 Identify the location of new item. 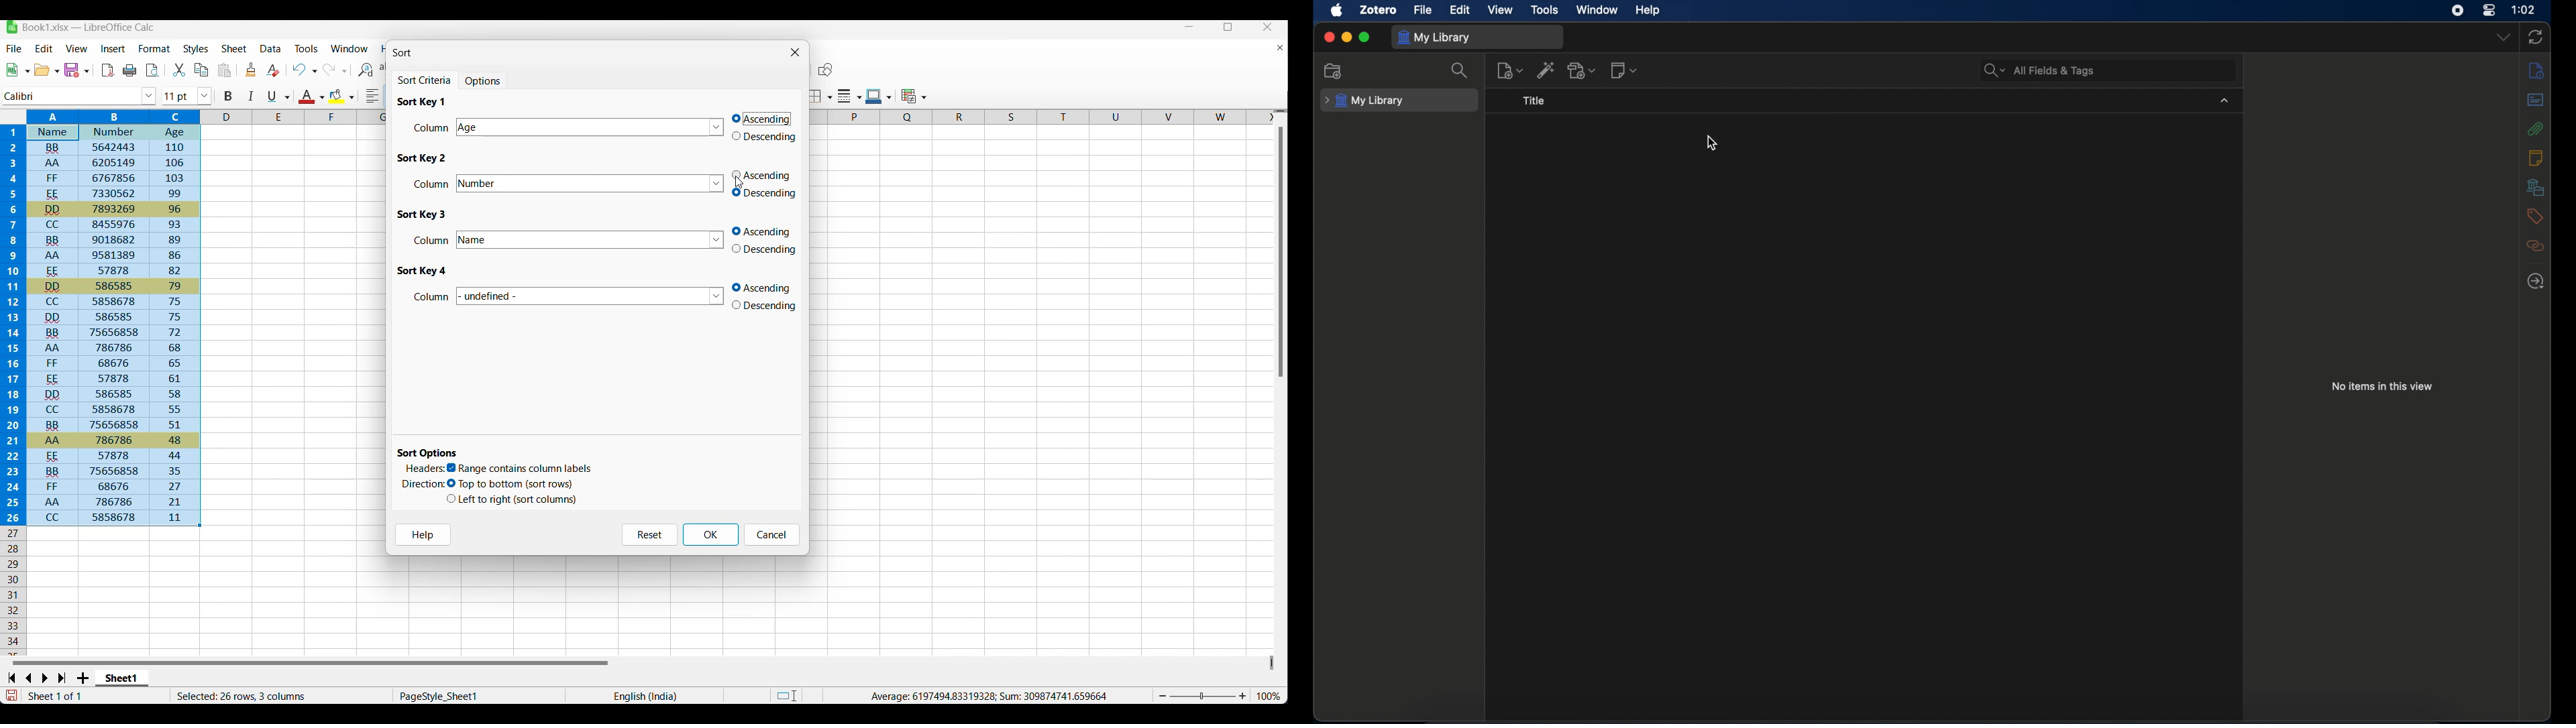
(1510, 70).